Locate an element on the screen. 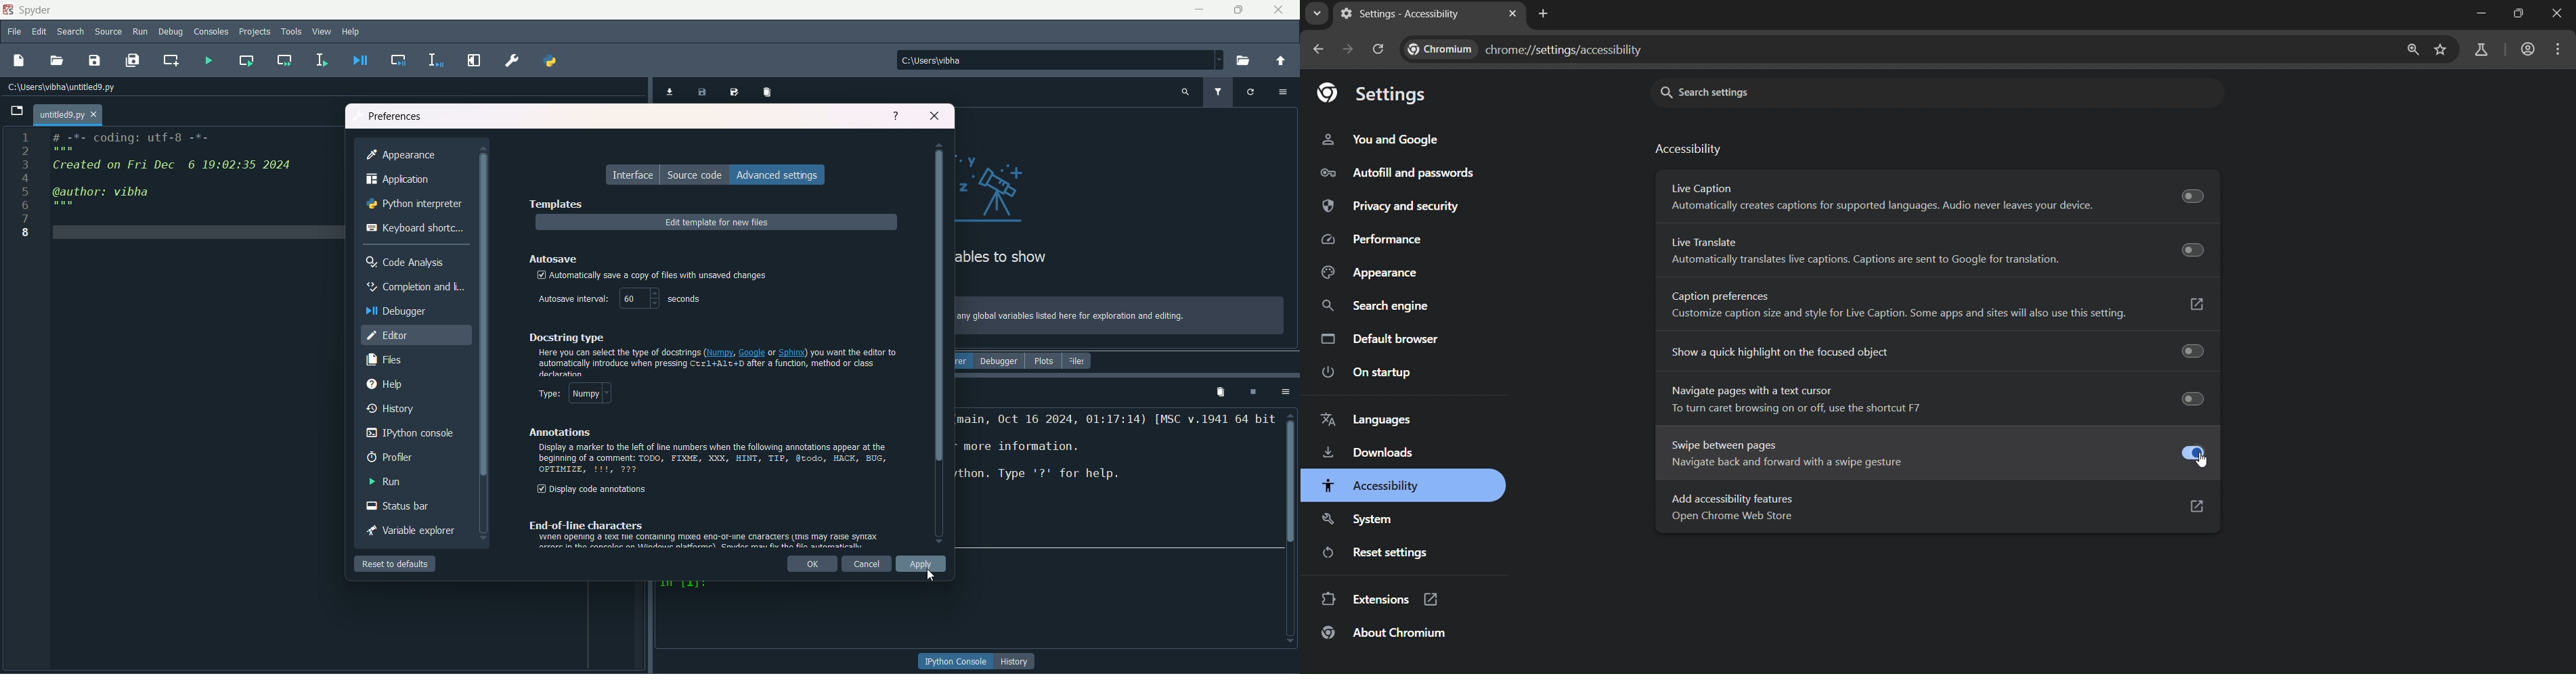 The image size is (2576, 700). browse directory is located at coordinates (1244, 61).